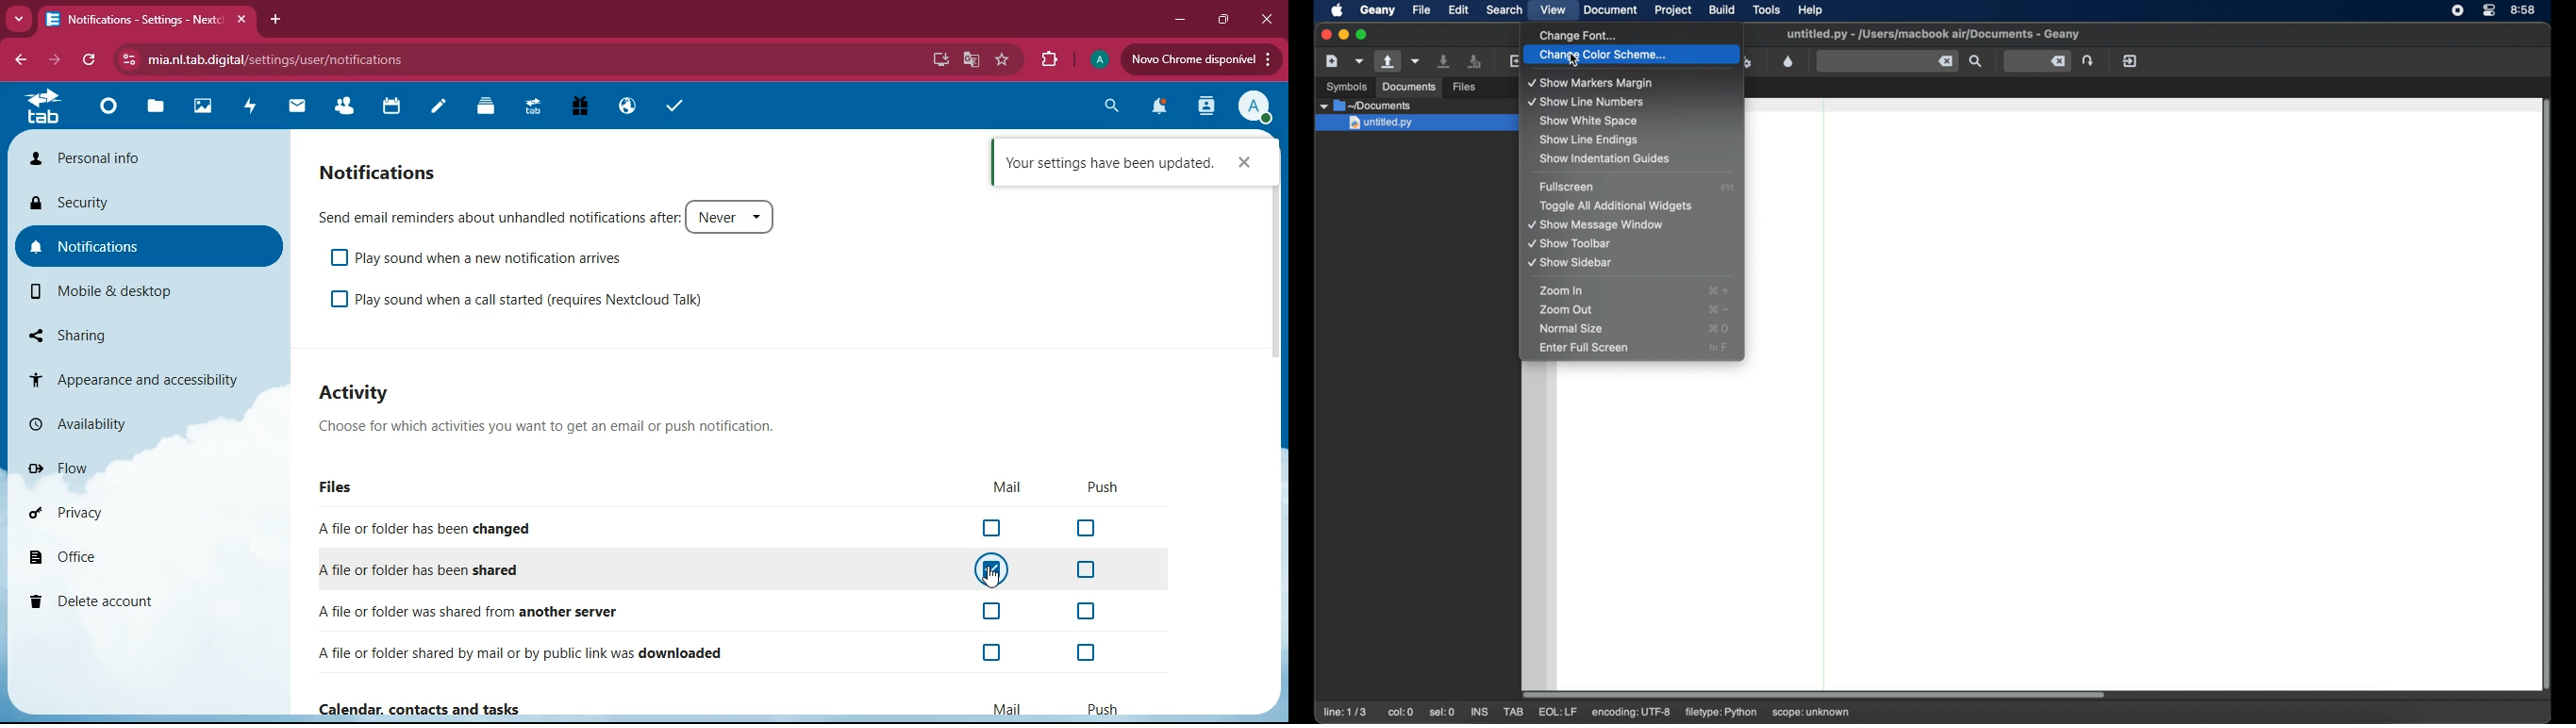 This screenshot has height=728, width=2576. Describe the element at coordinates (1105, 707) in the screenshot. I see `push` at that location.